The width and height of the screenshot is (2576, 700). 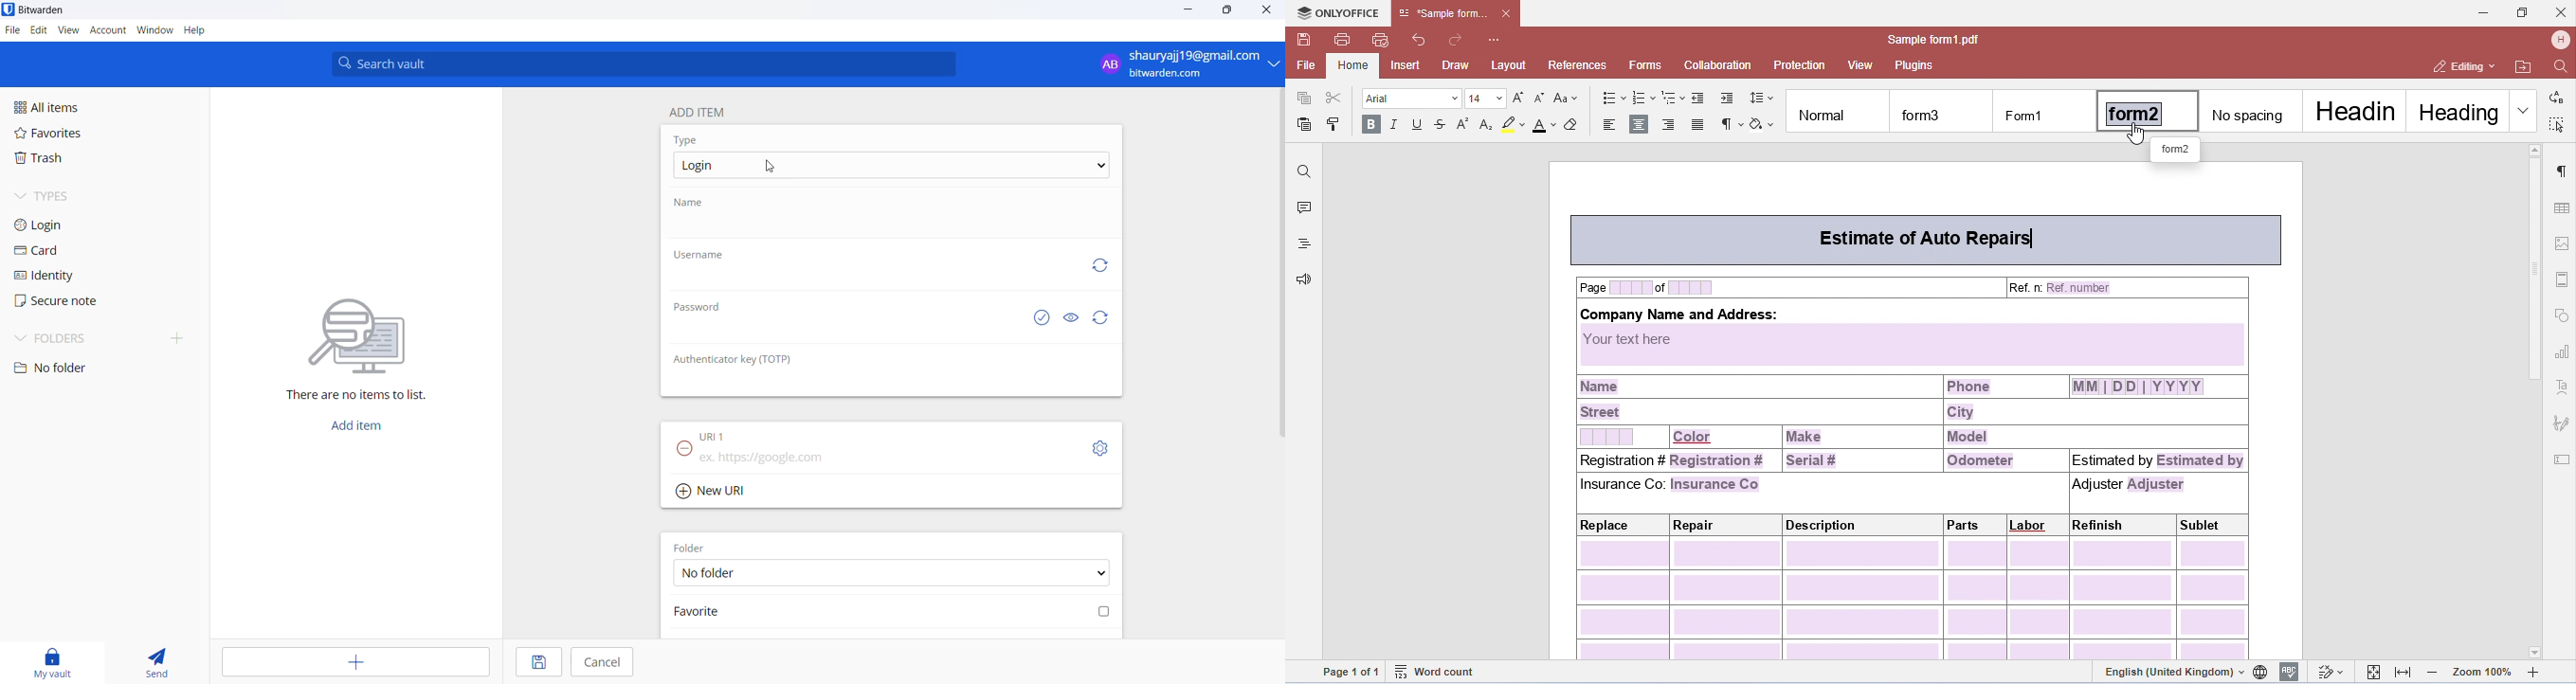 I want to click on add, so click(x=350, y=662).